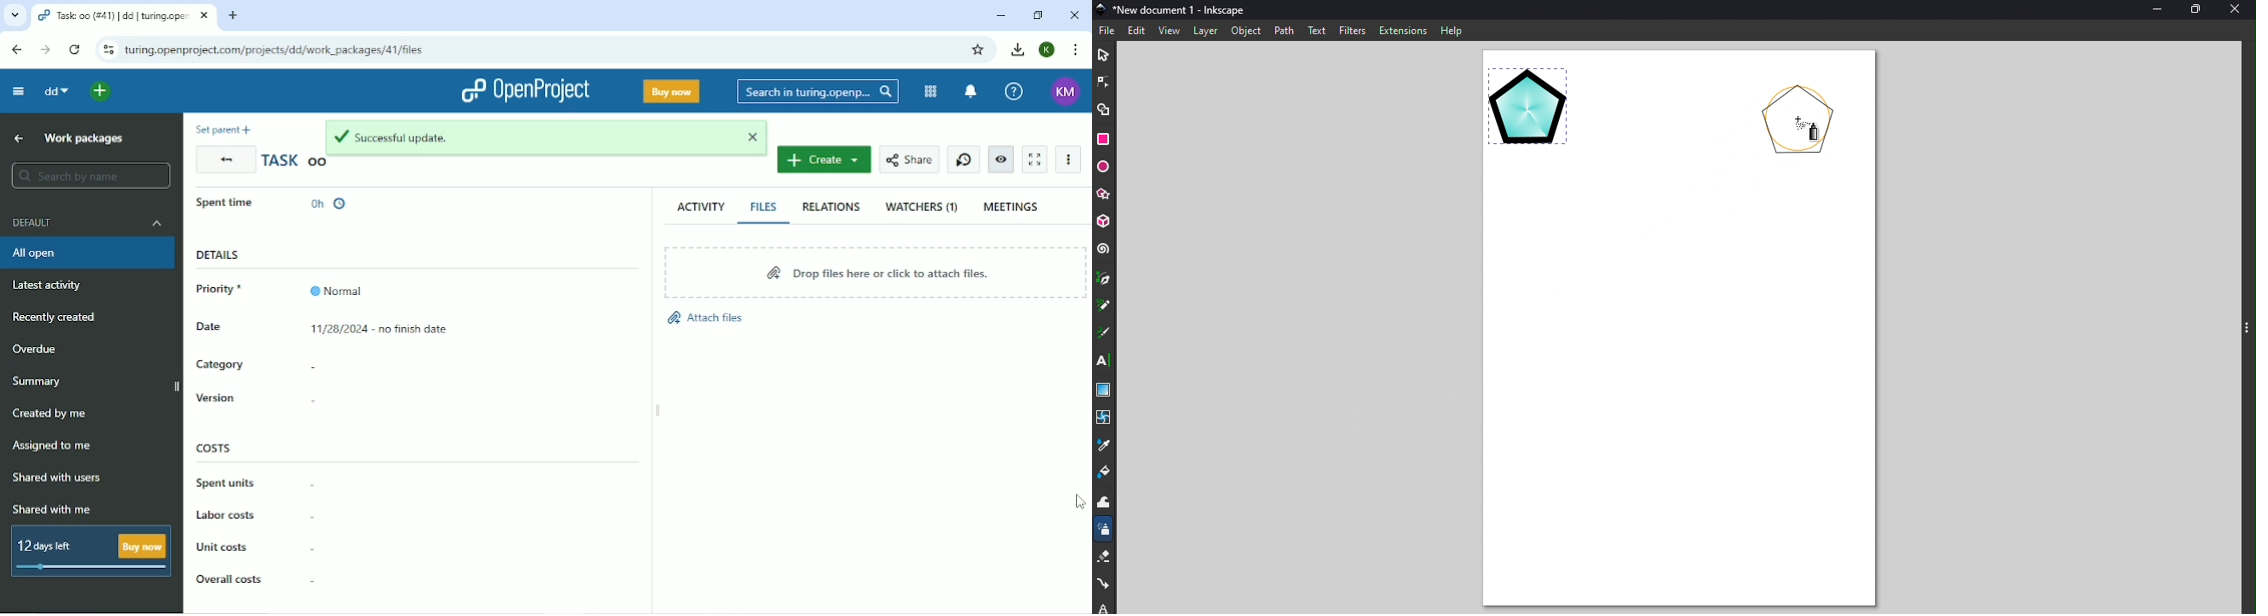 This screenshot has height=616, width=2268. What do you see at coordinates (51, 284) in the screenshot?
I see `Latest activity` at bounding box center [51, 284].